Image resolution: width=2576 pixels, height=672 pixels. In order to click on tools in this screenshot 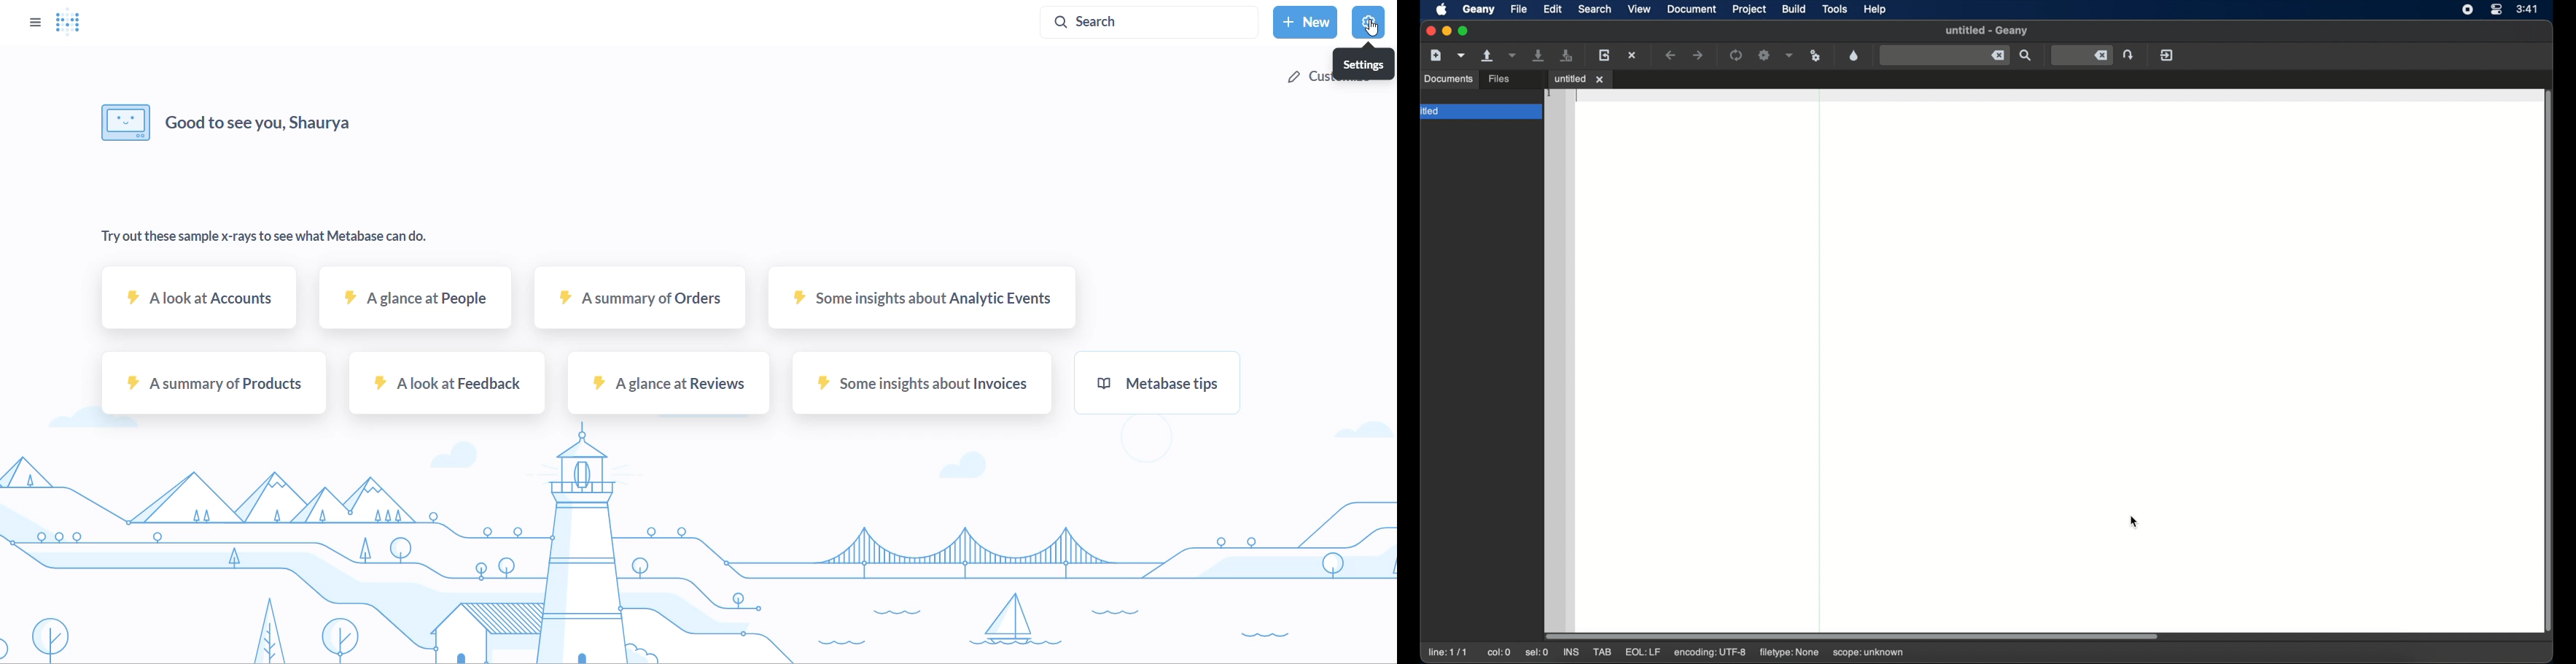, I will do `click(1837, 9)`.